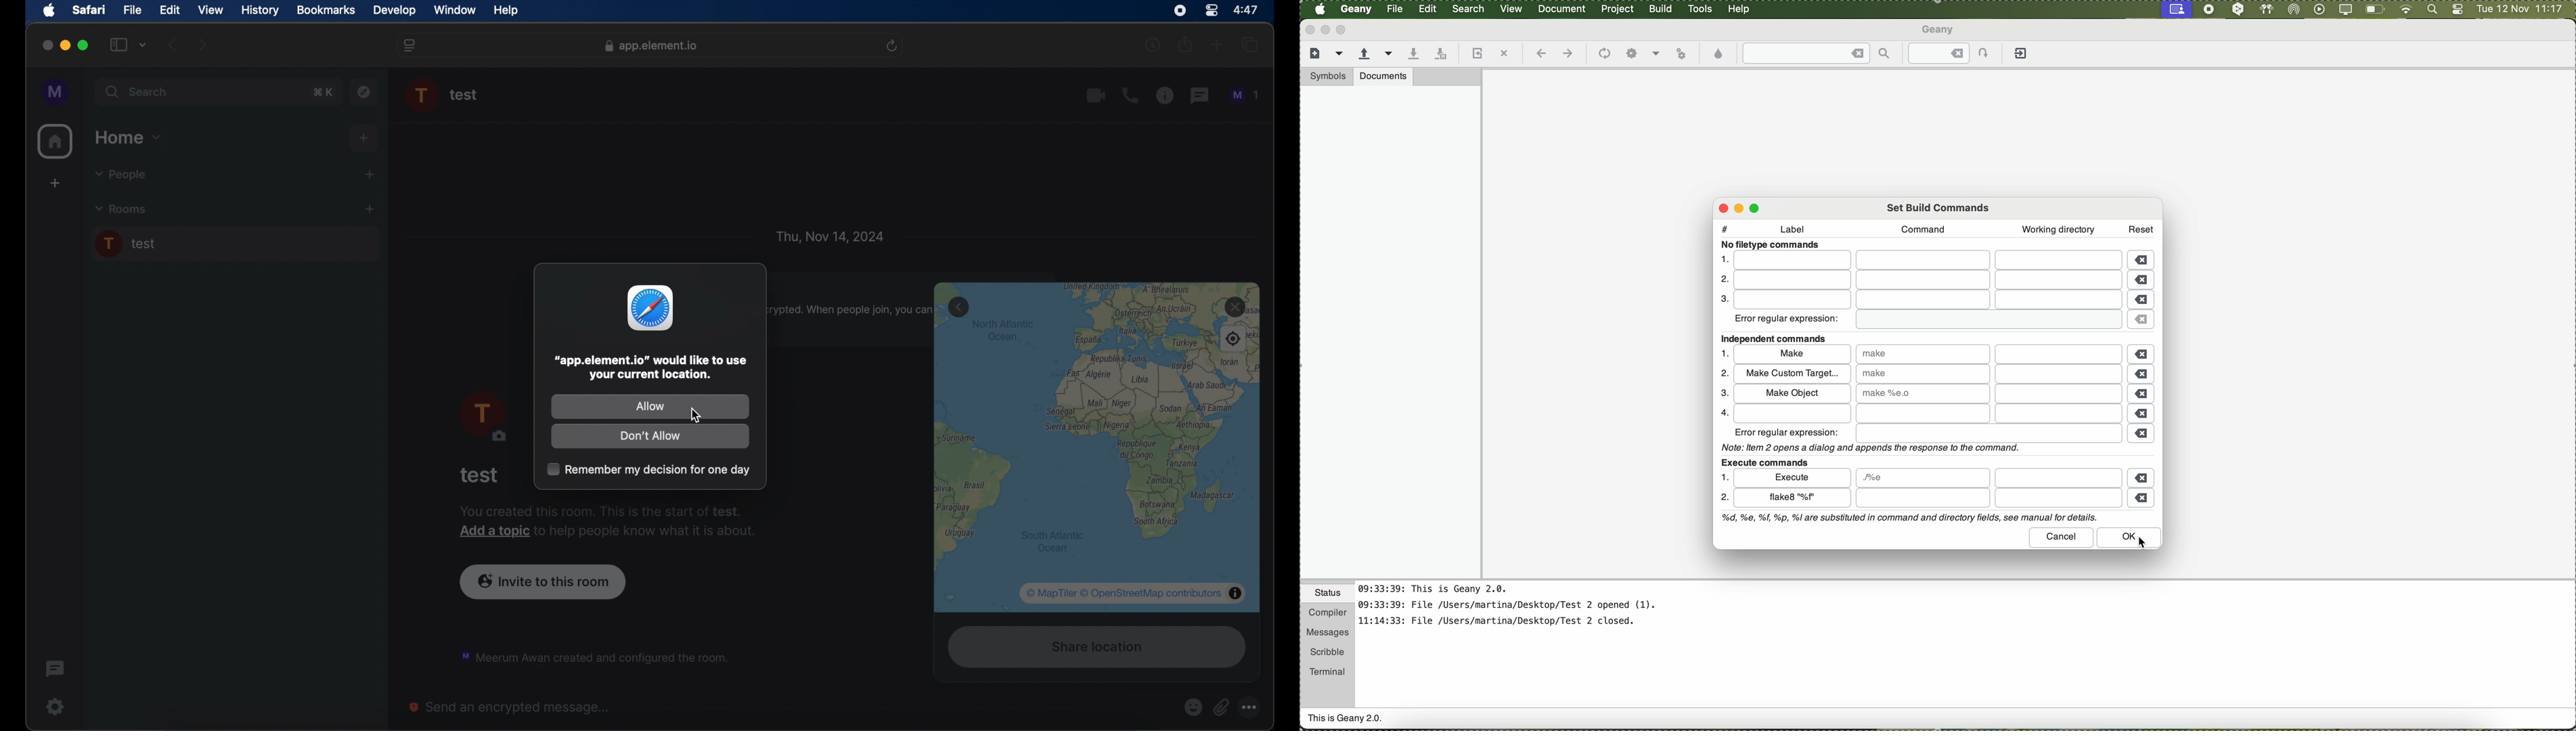 The width and height of the screenshot is (2576, 756). What do you see at coordinates (173, 45) in the screenshot?
I see `previous` at bounding box center [173, 45].